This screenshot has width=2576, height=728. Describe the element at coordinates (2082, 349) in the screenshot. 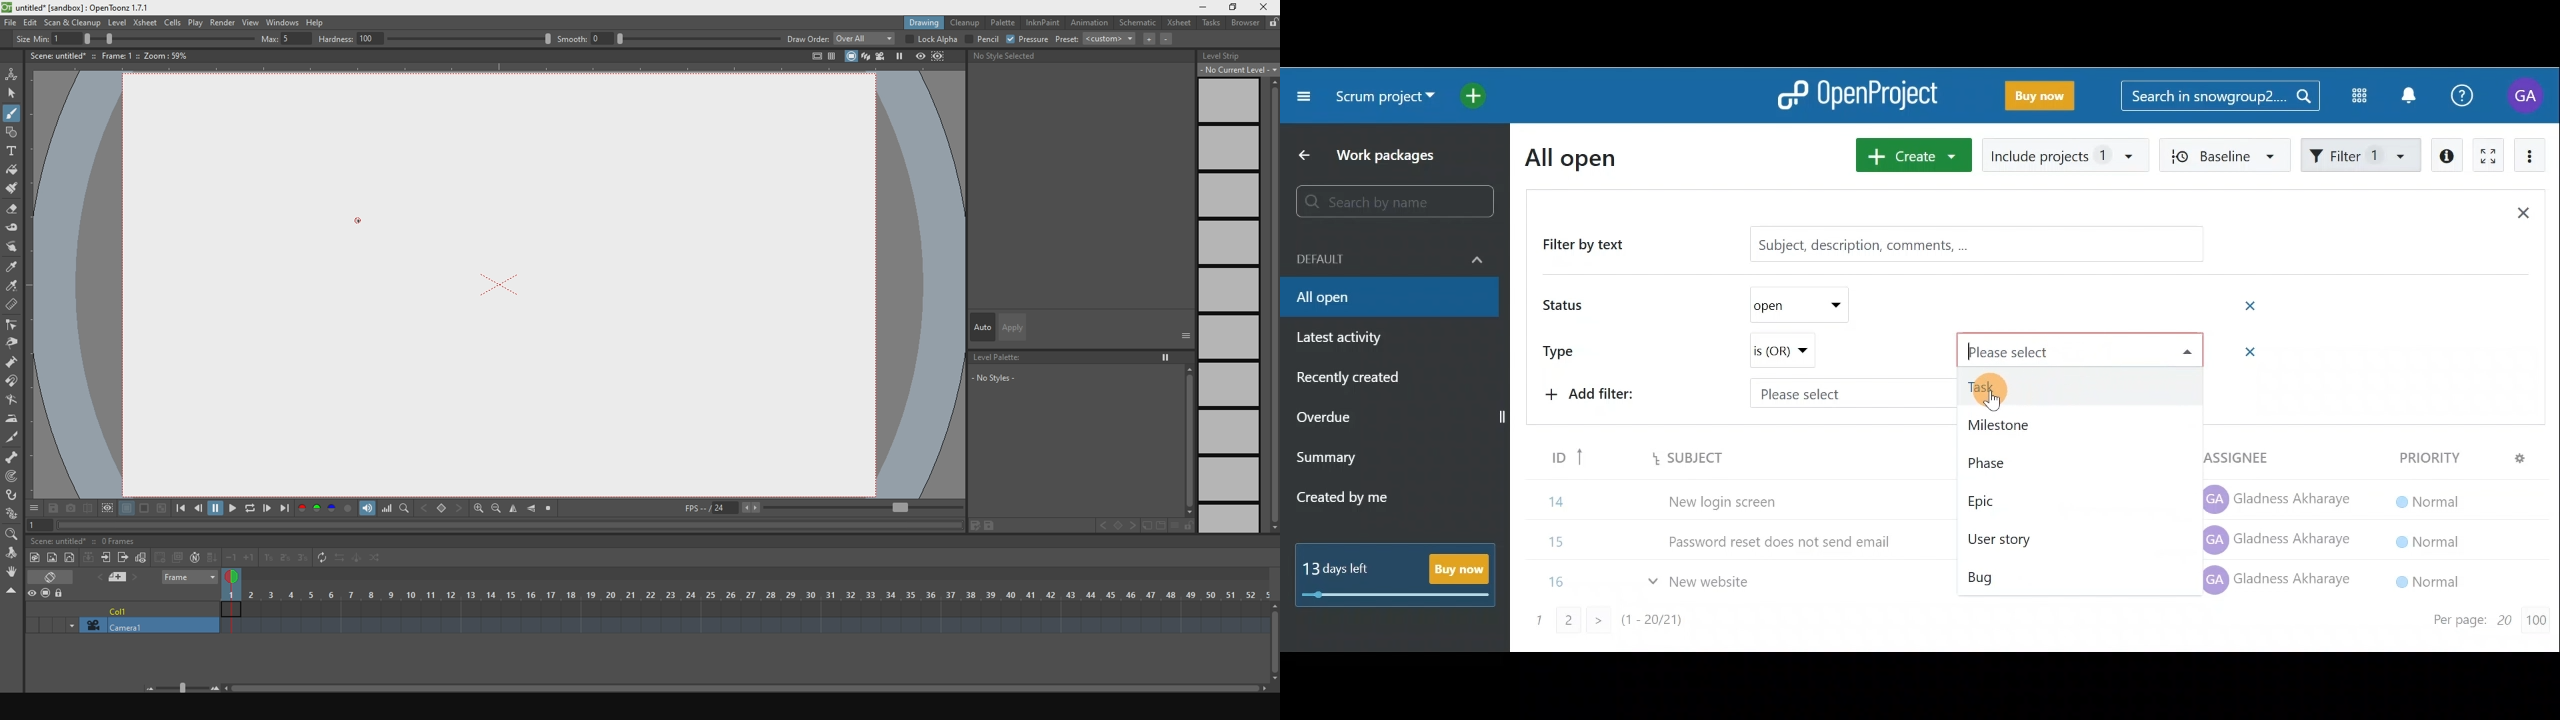

I see `Please select` at that location.